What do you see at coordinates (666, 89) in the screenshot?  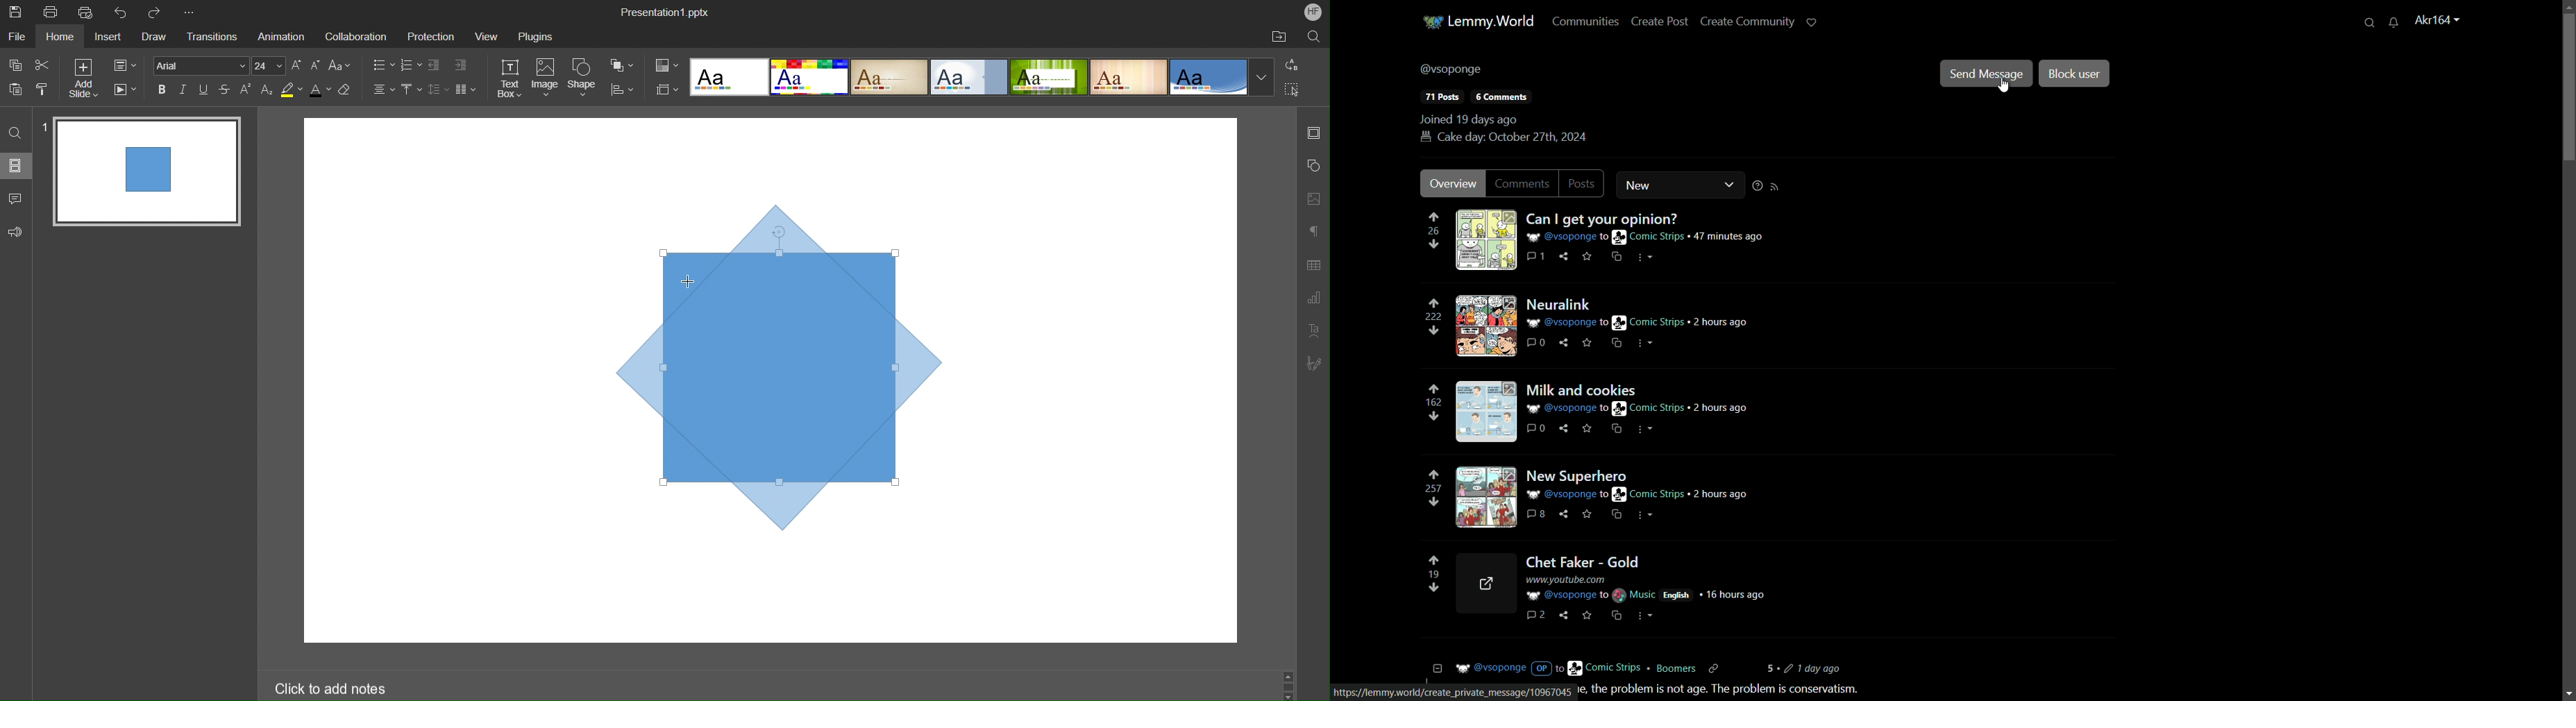 I see `Slide Size` at bounding box center [666, 89].